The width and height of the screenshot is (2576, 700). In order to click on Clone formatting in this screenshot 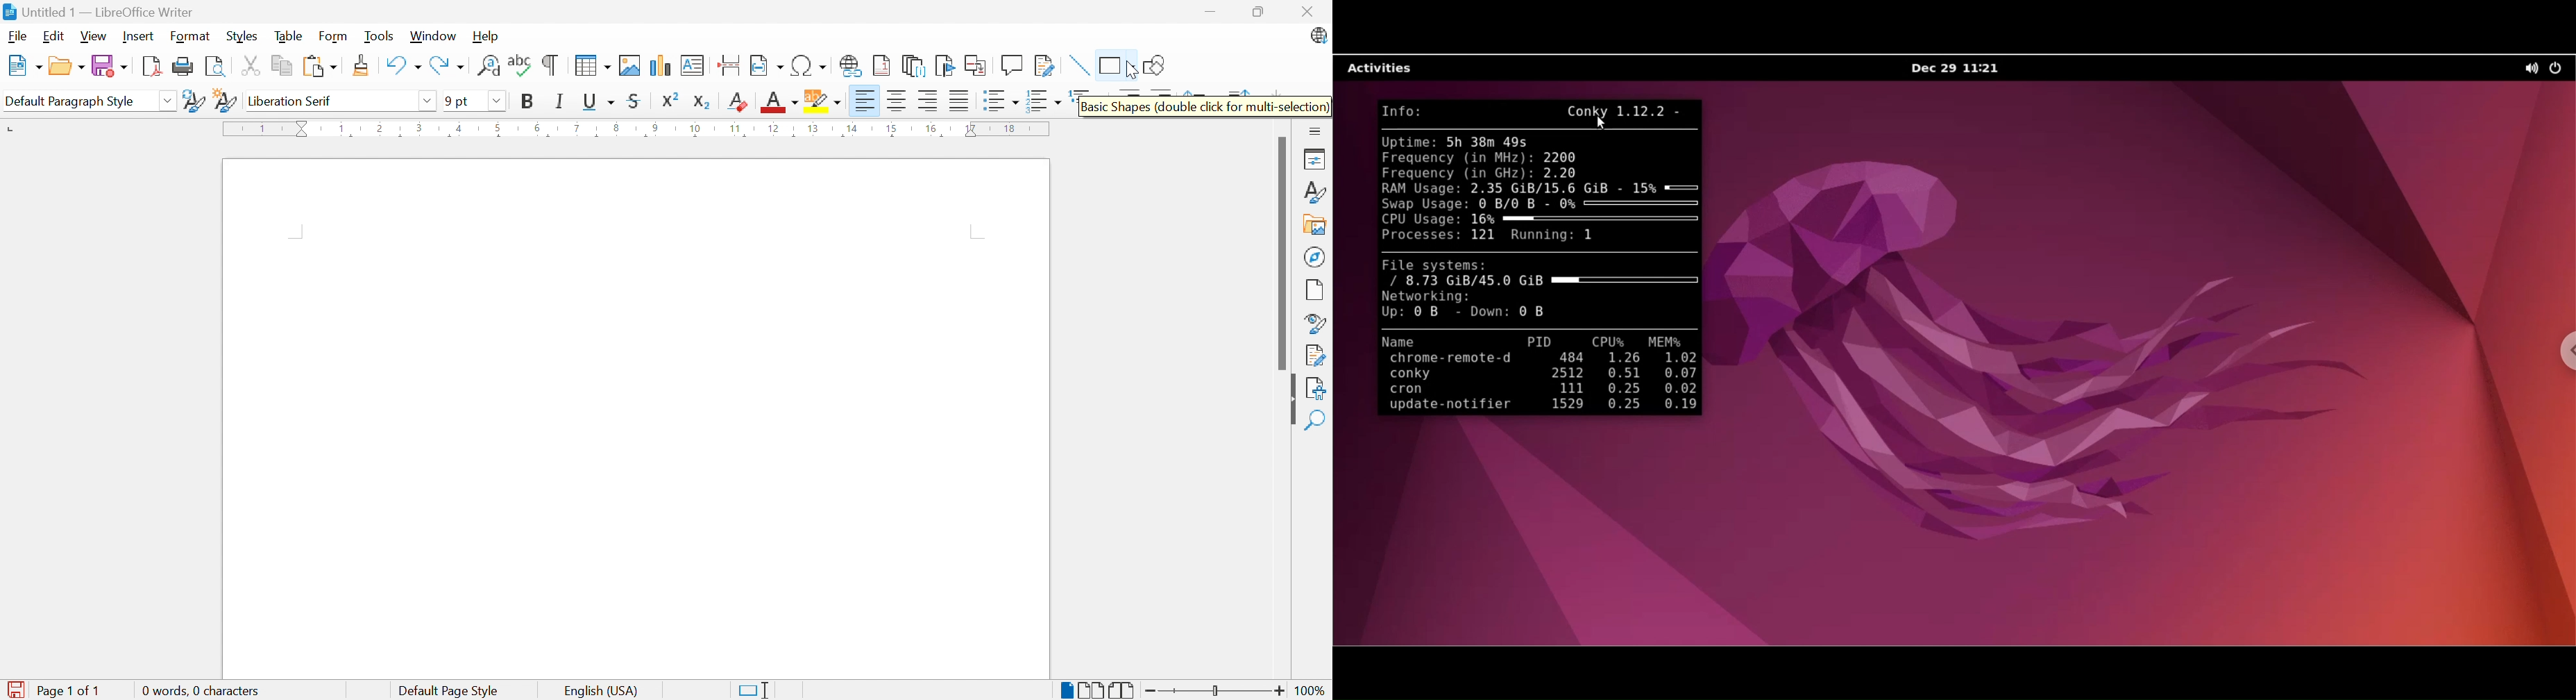, I will do `click(363, 65)`.